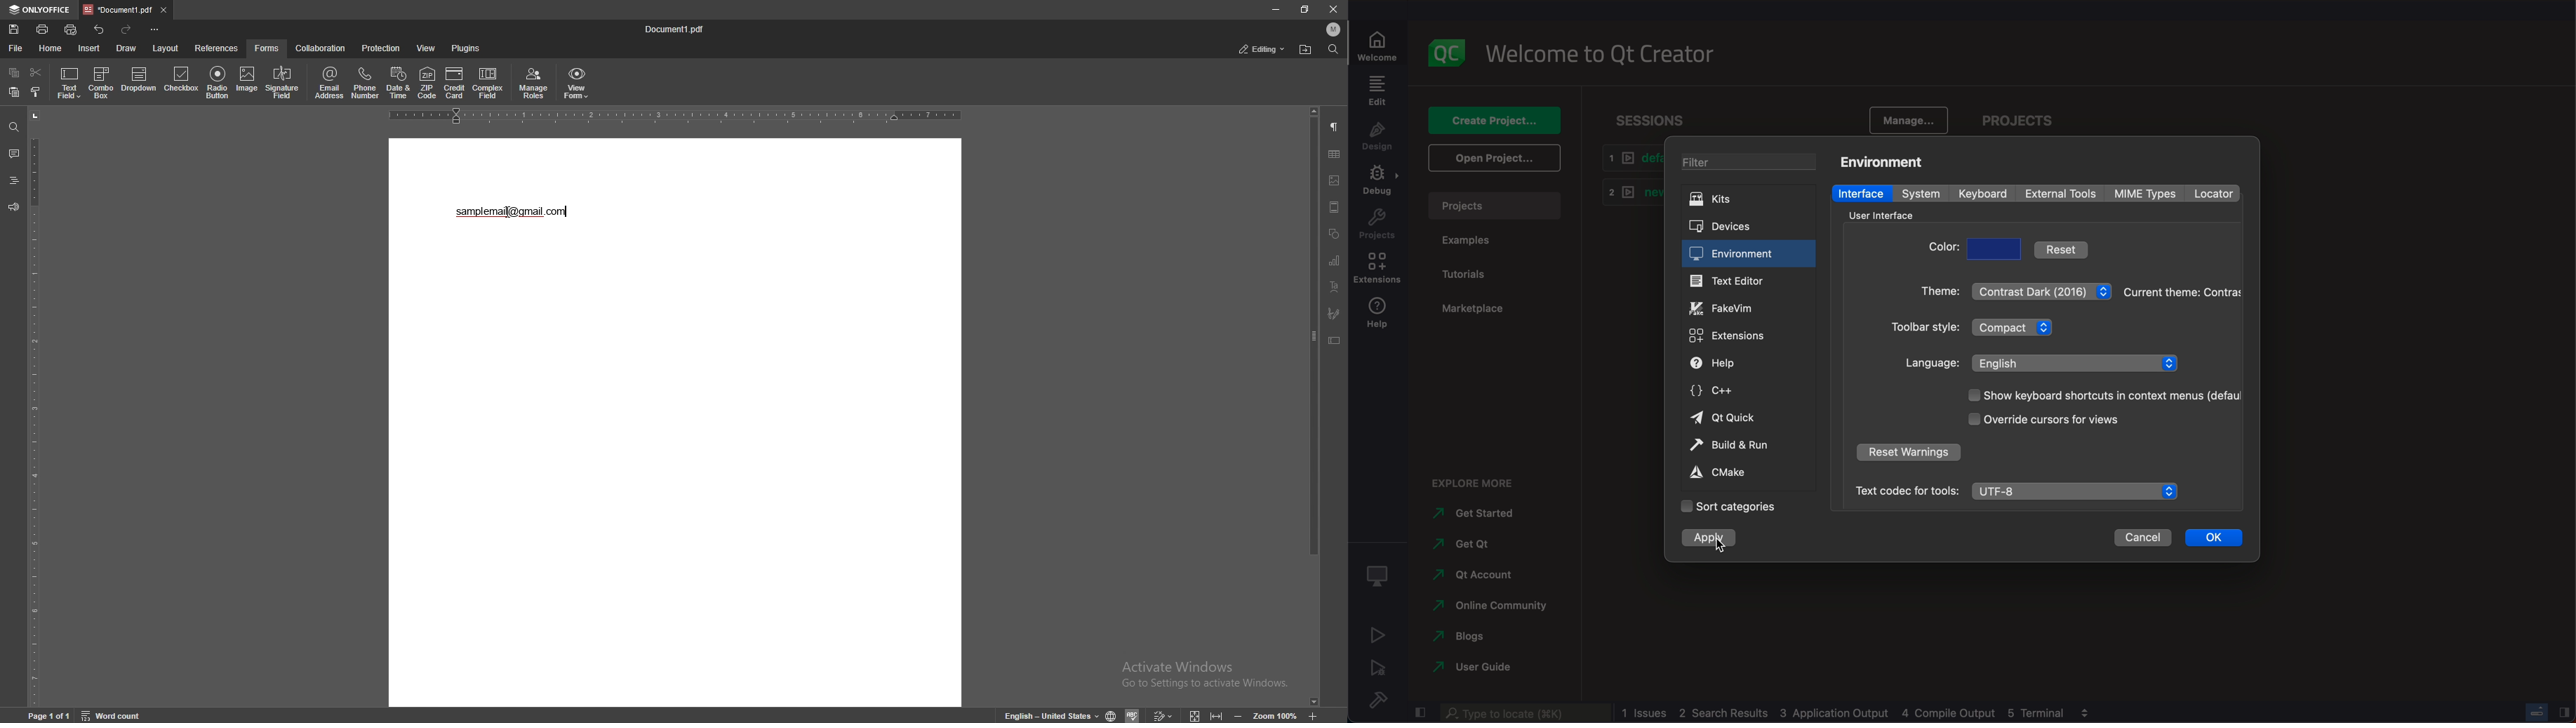 The width and height of the screenshot is (2576, 728). Describe the element at coordinates (1885, 214) in the screenshot. I see `interface` at that location.